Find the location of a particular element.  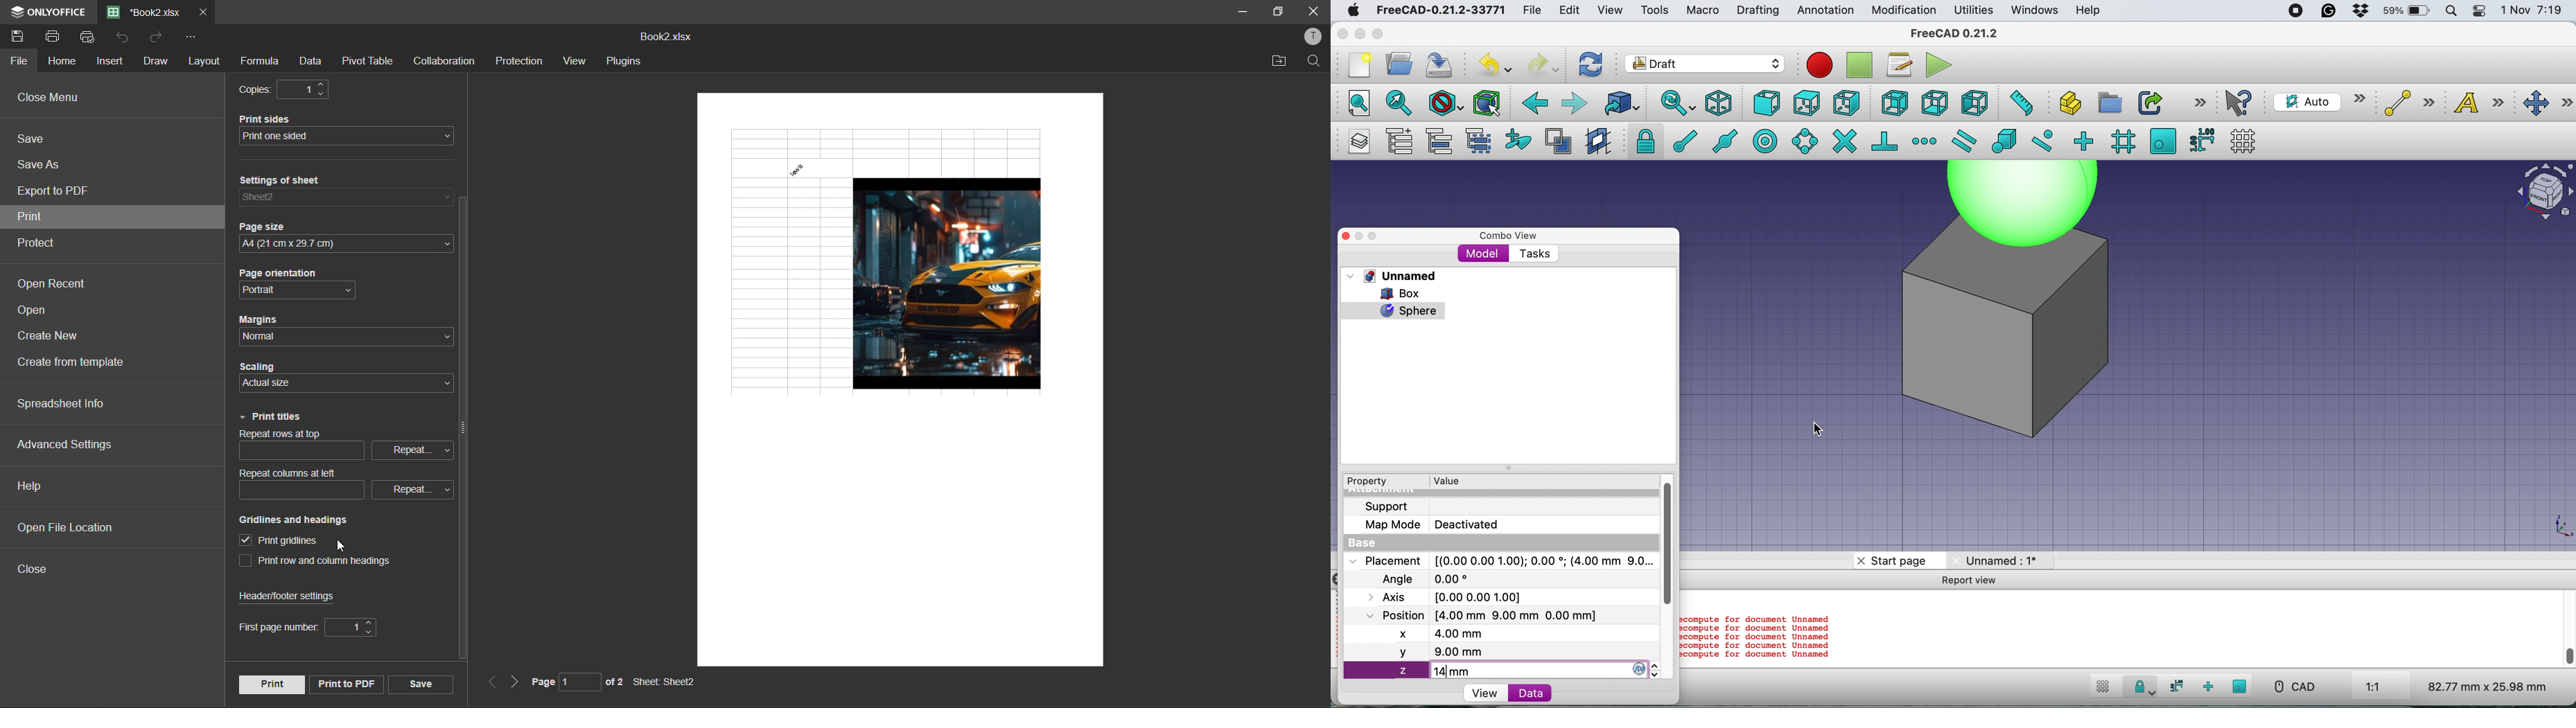

go to linked object is located at coordinates (1622, 103).